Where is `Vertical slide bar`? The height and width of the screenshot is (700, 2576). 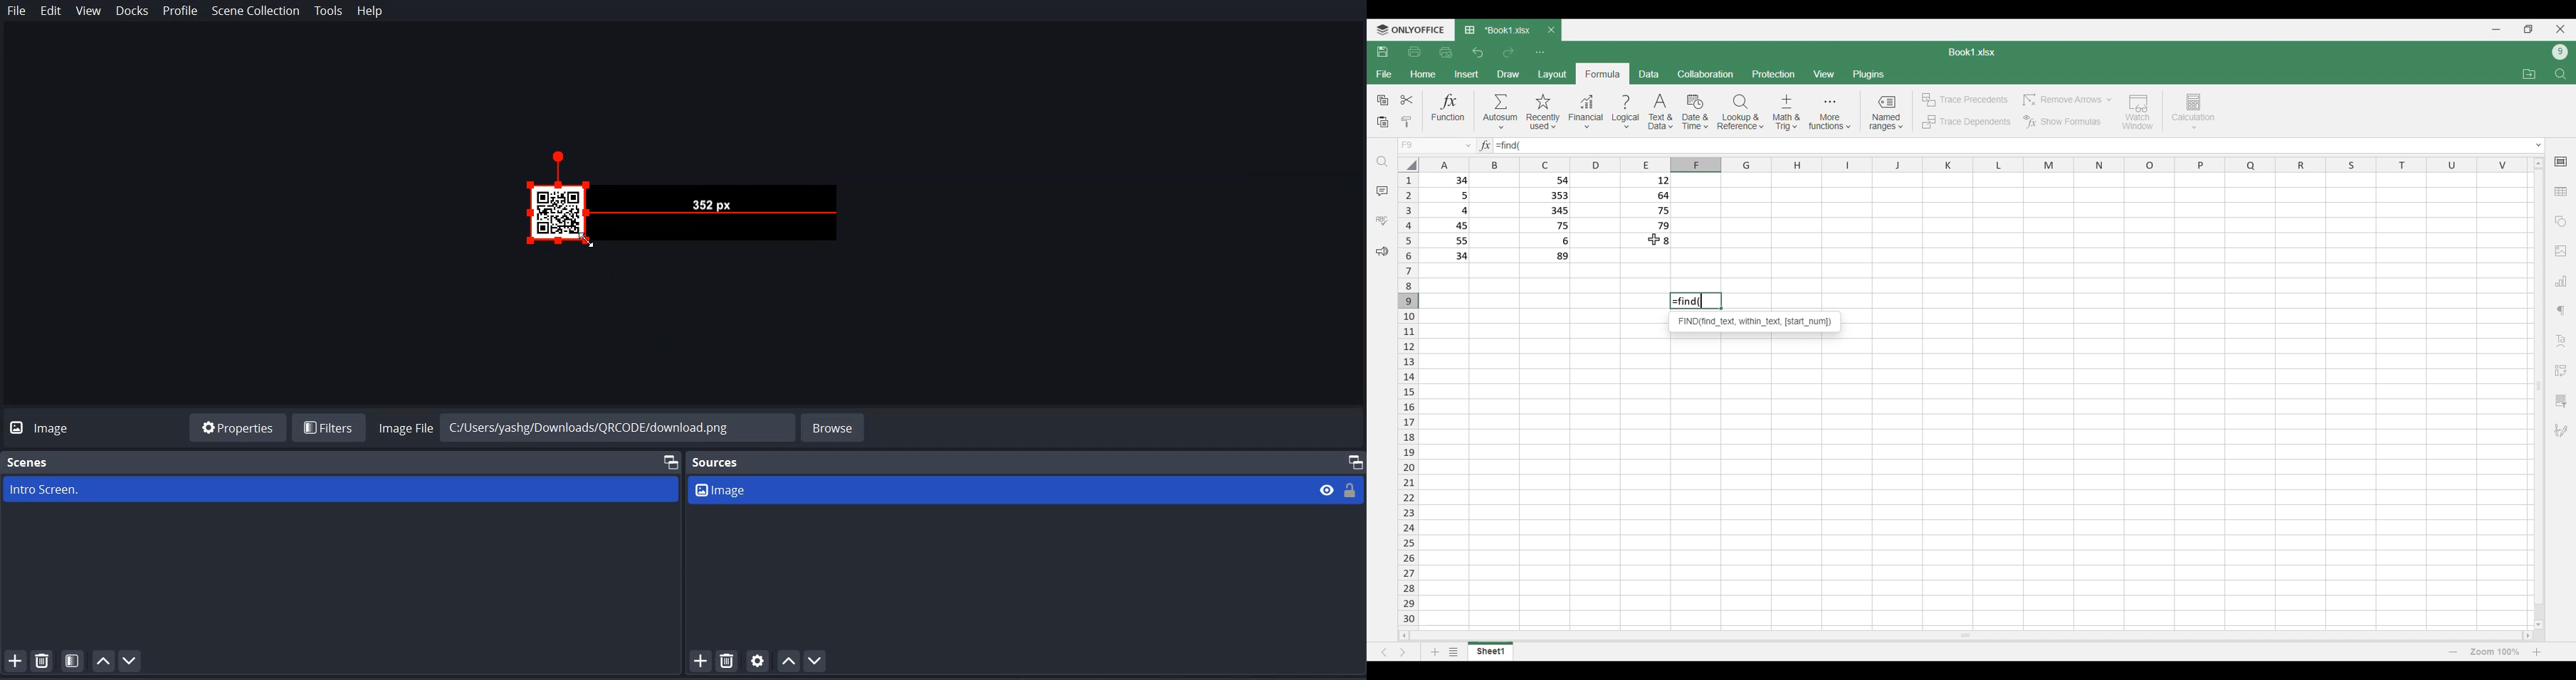
Vertical slide bar is located at coordinates (2540, 394).